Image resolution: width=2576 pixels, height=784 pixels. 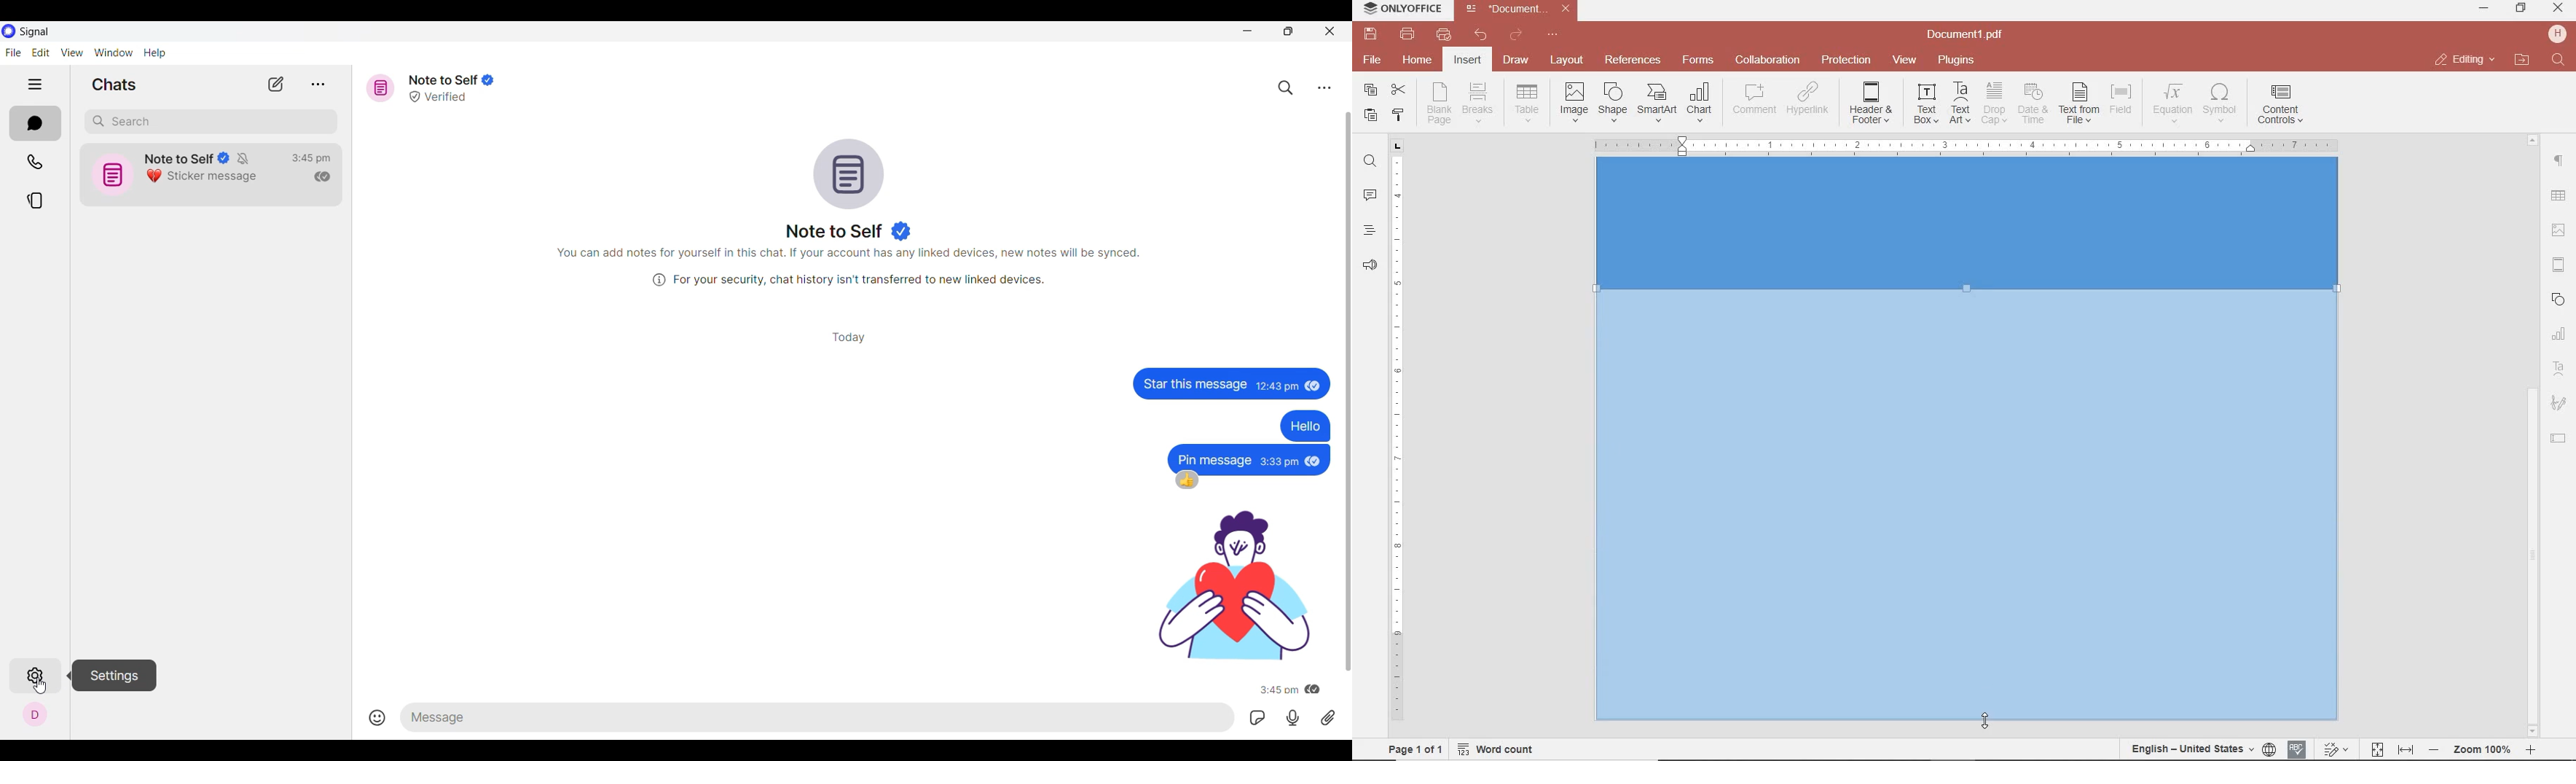 I want to click on protection, so click(x=1847, y=61).